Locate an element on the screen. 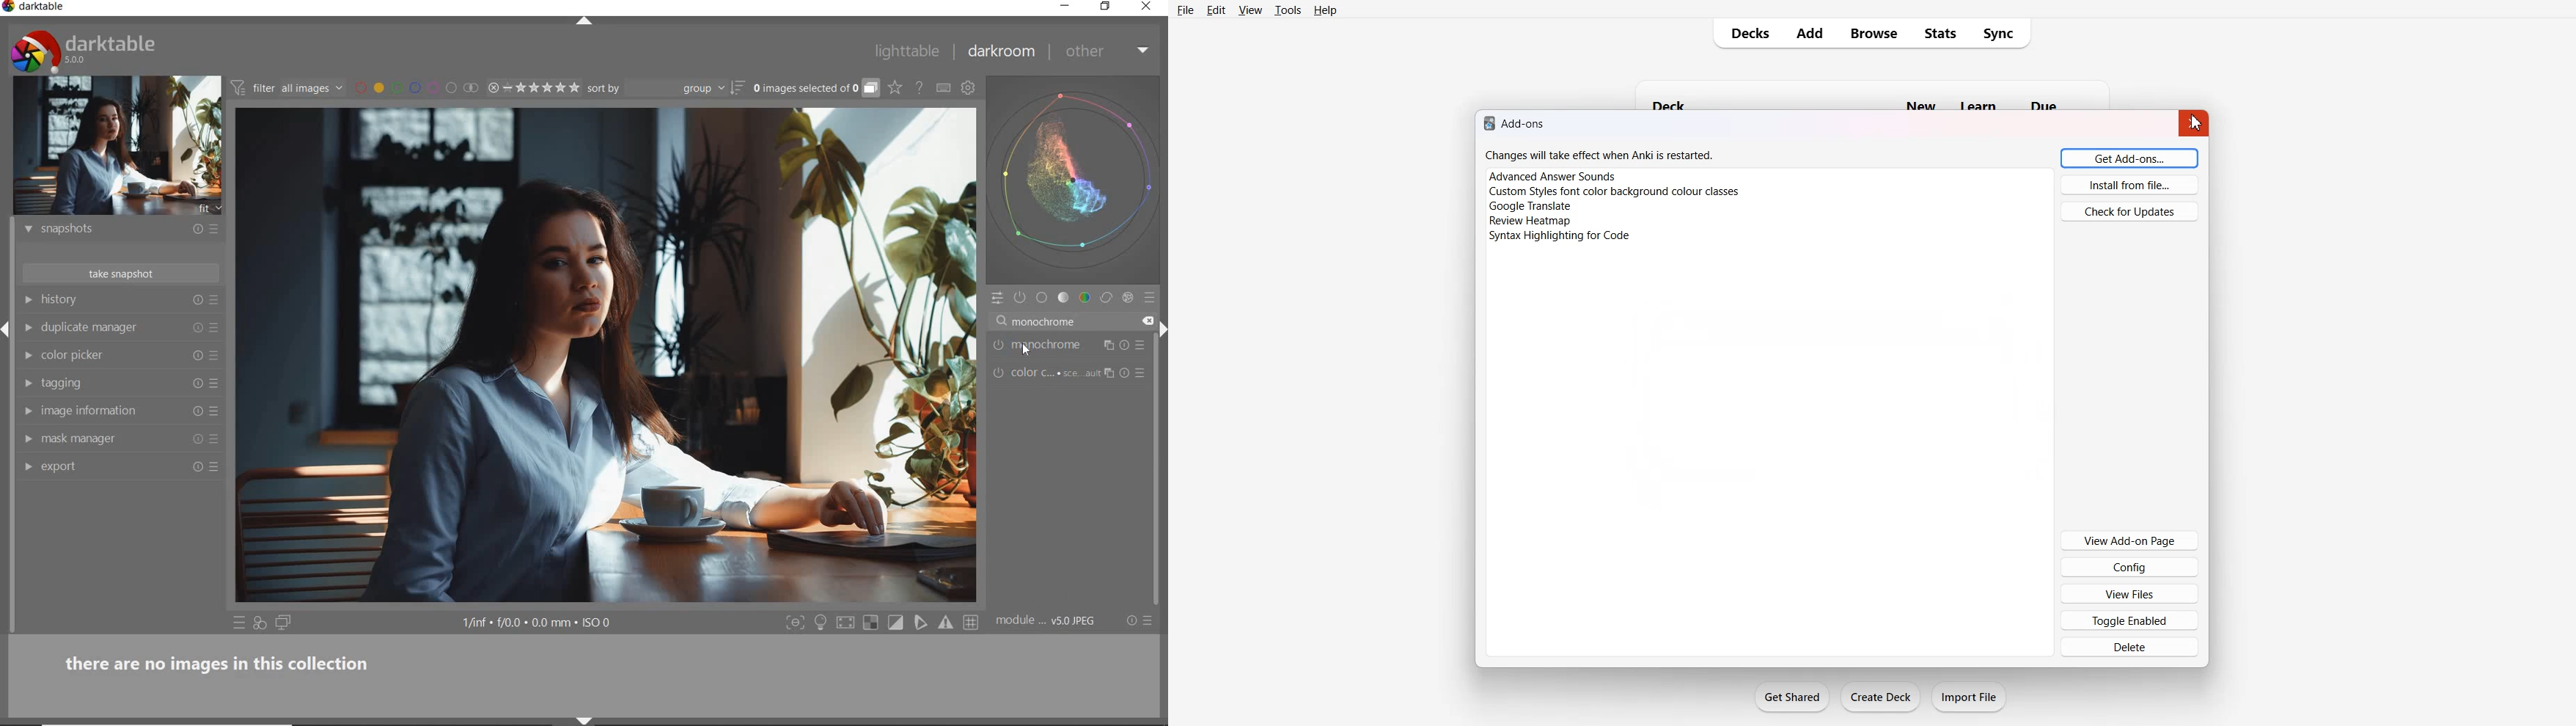  monochrome is located at coordinates (1053, 345).